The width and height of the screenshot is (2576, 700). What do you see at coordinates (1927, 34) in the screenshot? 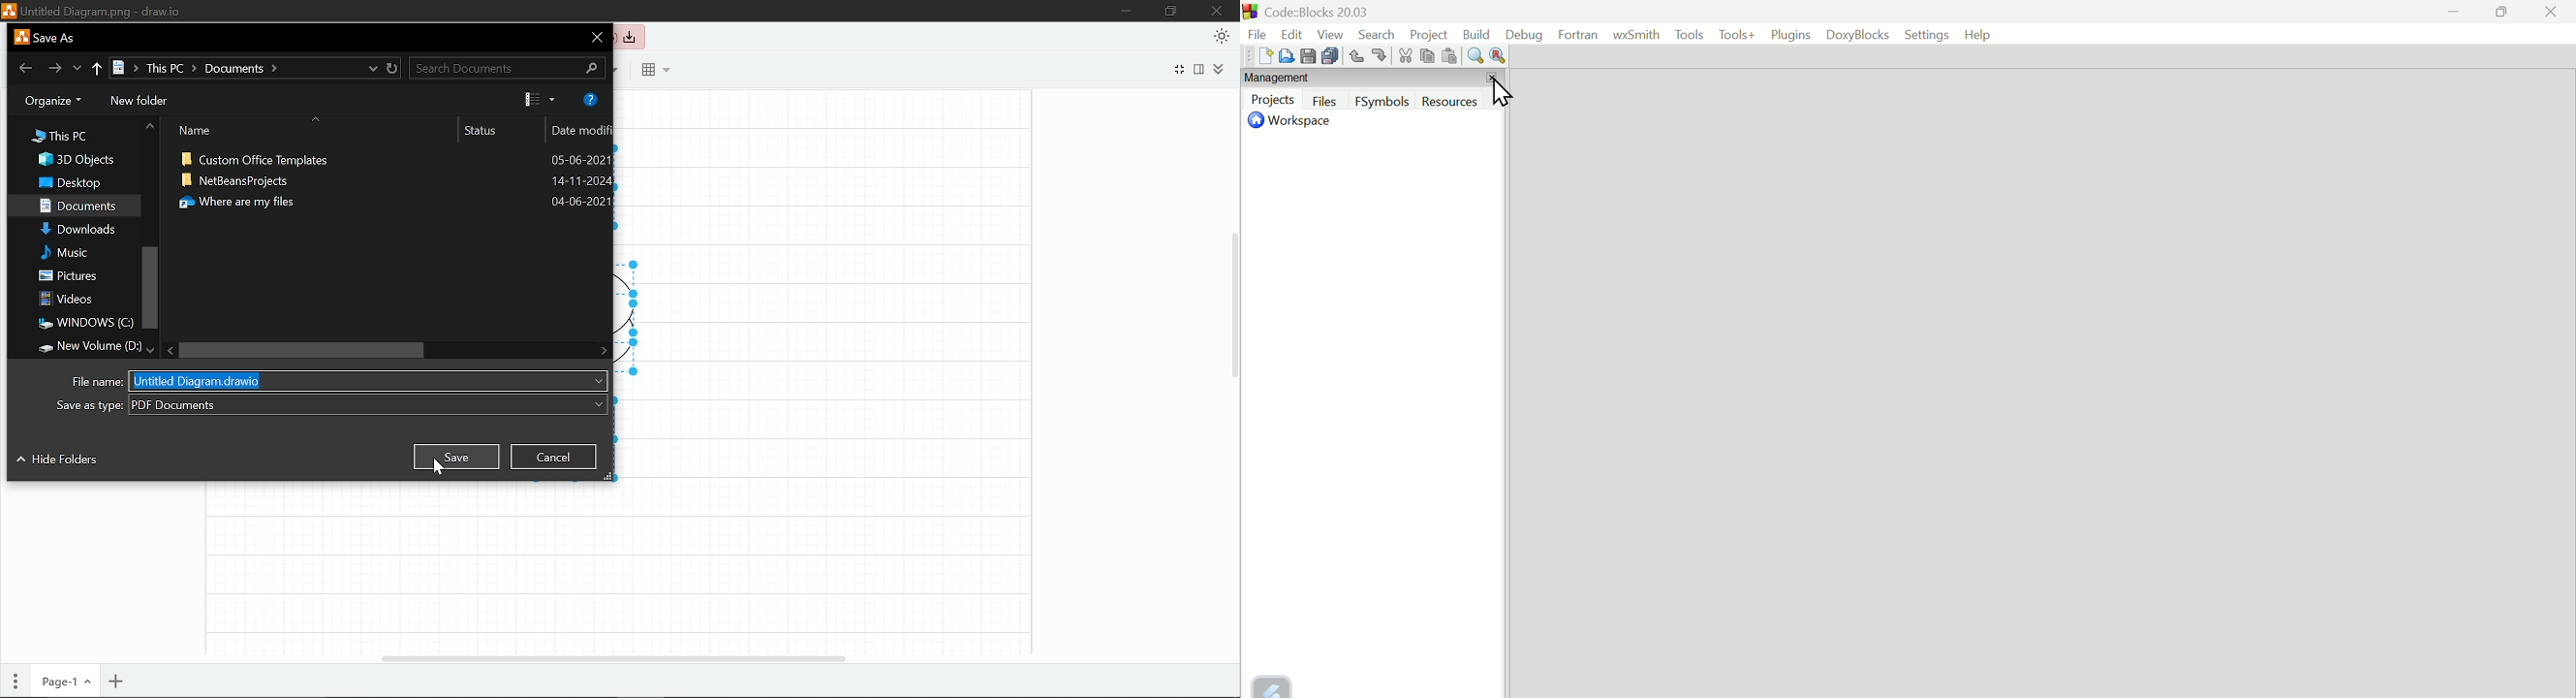
I see `Settings` at bounding box center [1927, 34].